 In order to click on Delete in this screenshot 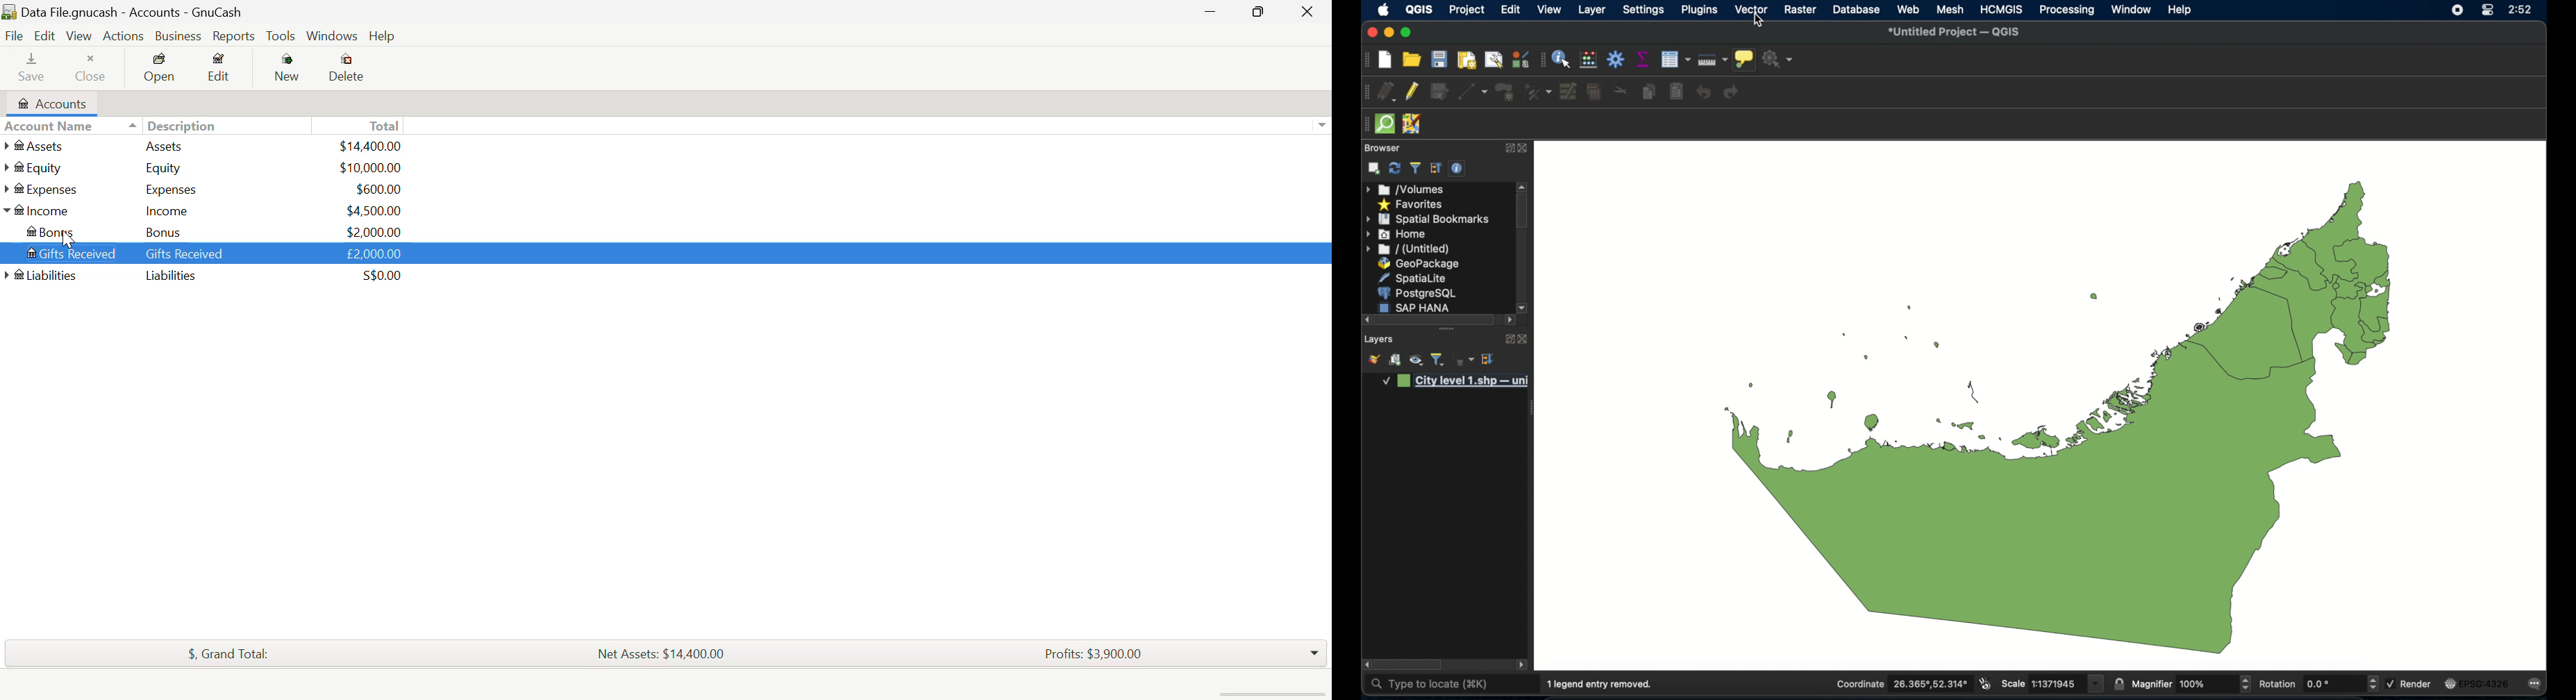, I will do `click(349, 69)`.